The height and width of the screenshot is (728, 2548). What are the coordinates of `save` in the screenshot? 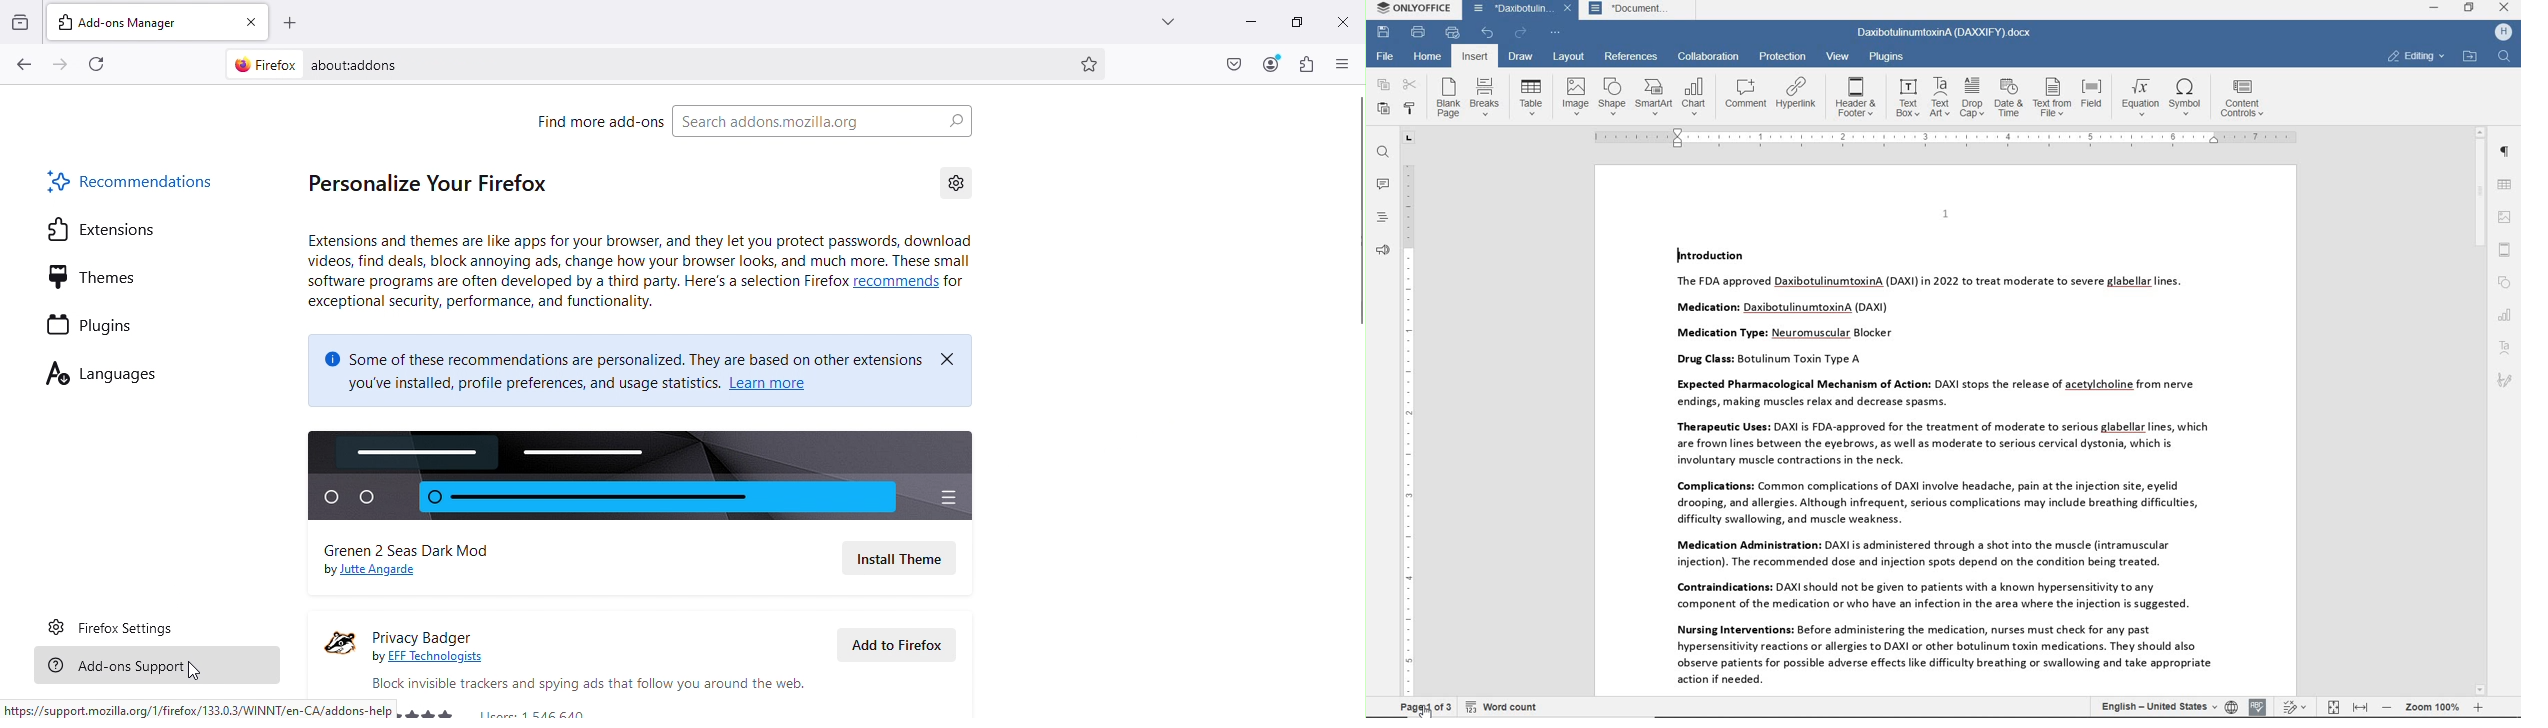 It's located at (1384, 32).